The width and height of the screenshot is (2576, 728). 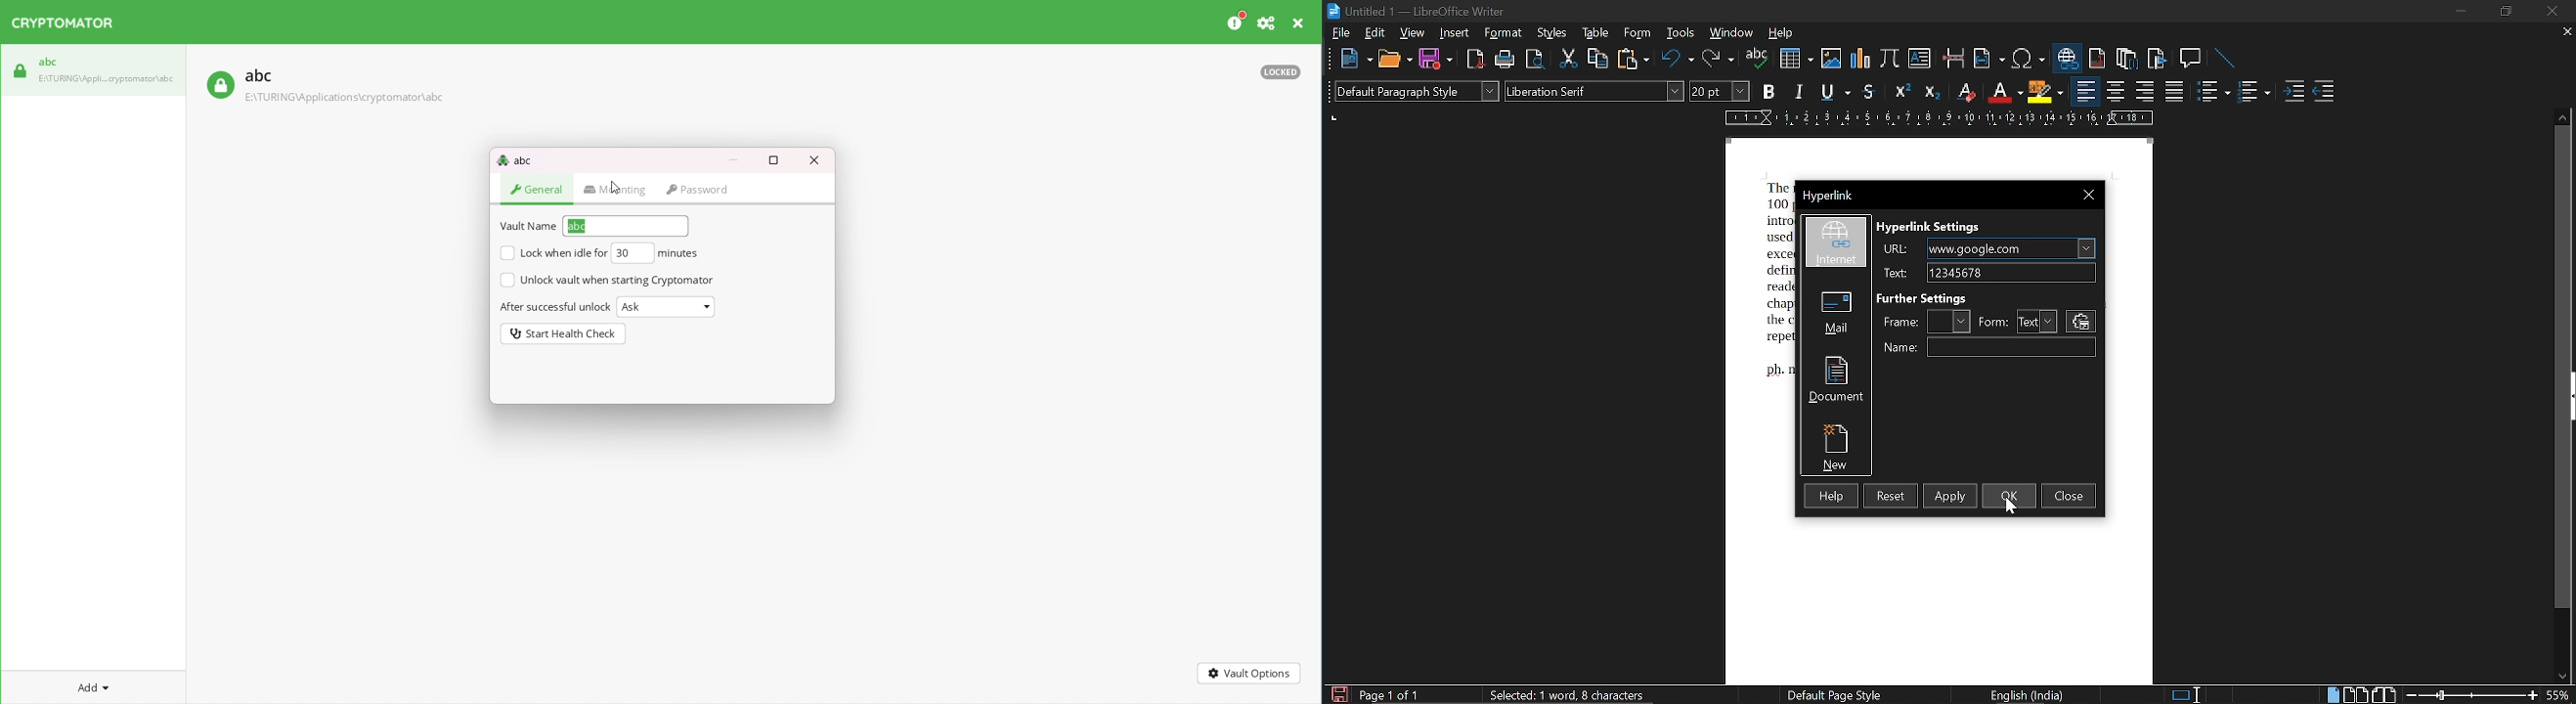 I want to click on decrease indent, so click(x=2326, y=94).